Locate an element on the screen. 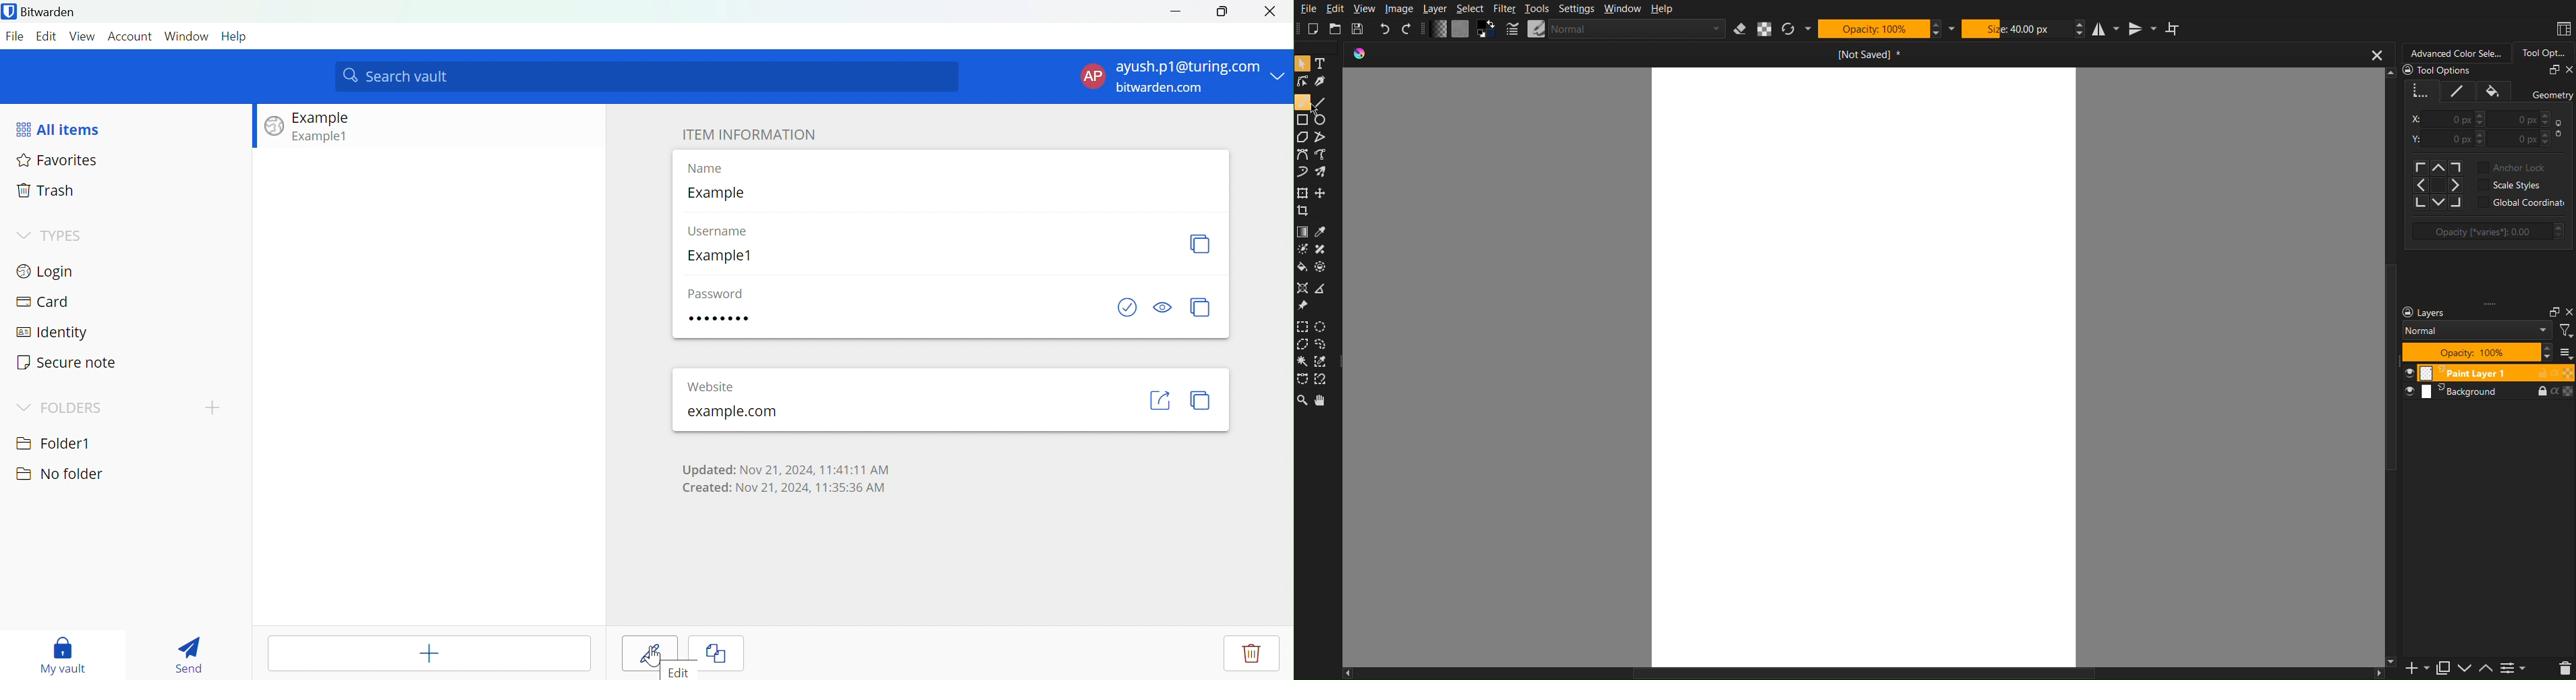  Select is located at coordinates (1471, 9).